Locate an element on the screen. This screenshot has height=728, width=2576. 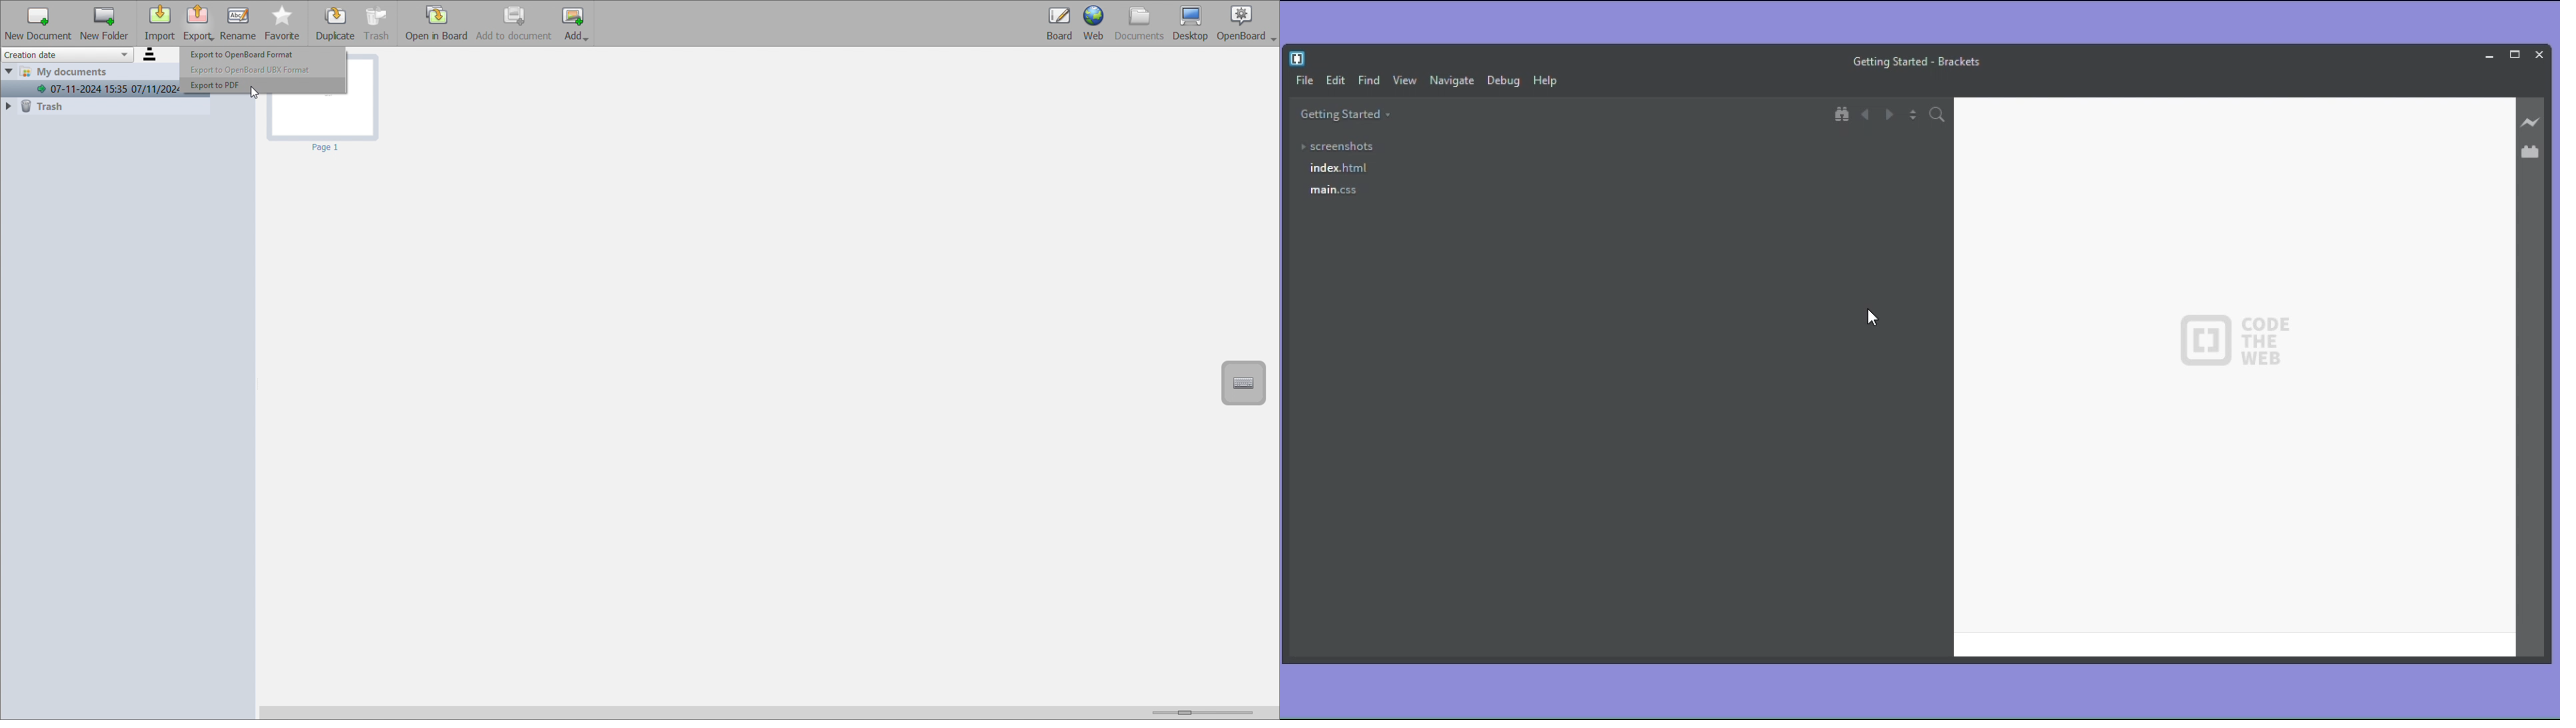
Find is located at coordinates (1368, 81).